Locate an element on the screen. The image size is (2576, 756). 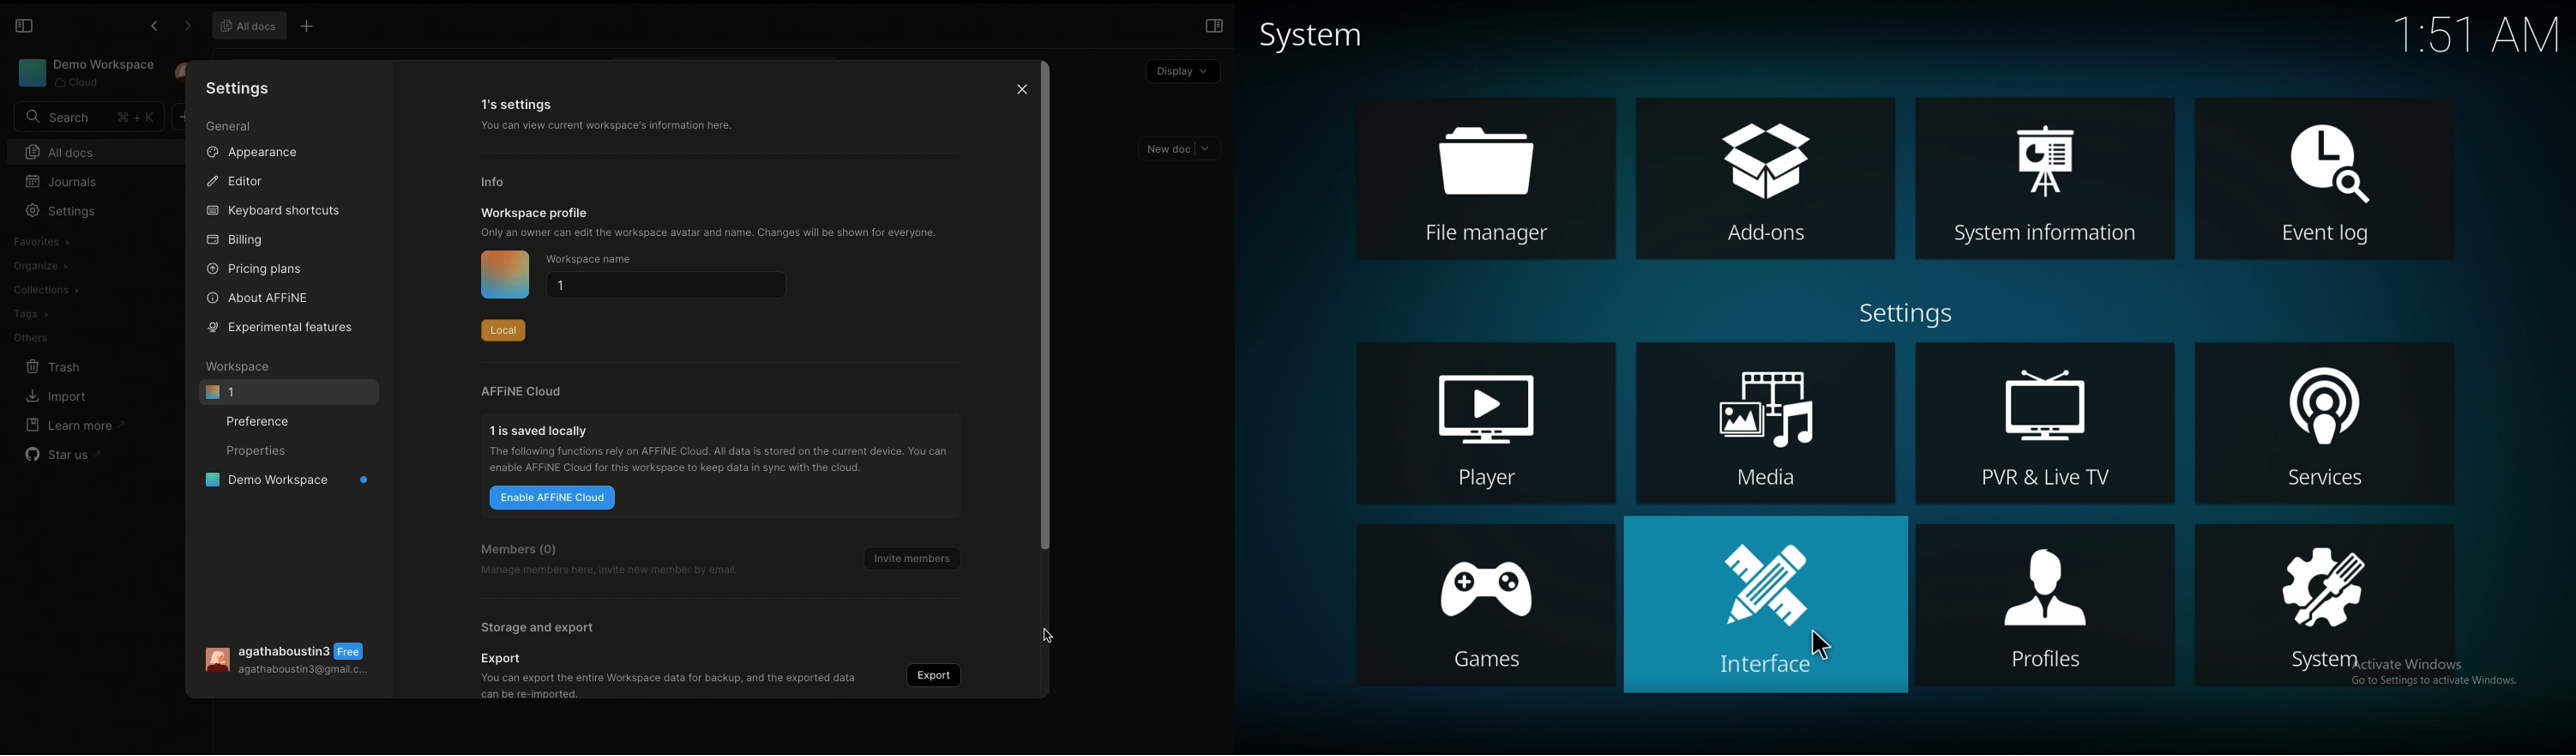
1 is located at coordinates (668, 287).